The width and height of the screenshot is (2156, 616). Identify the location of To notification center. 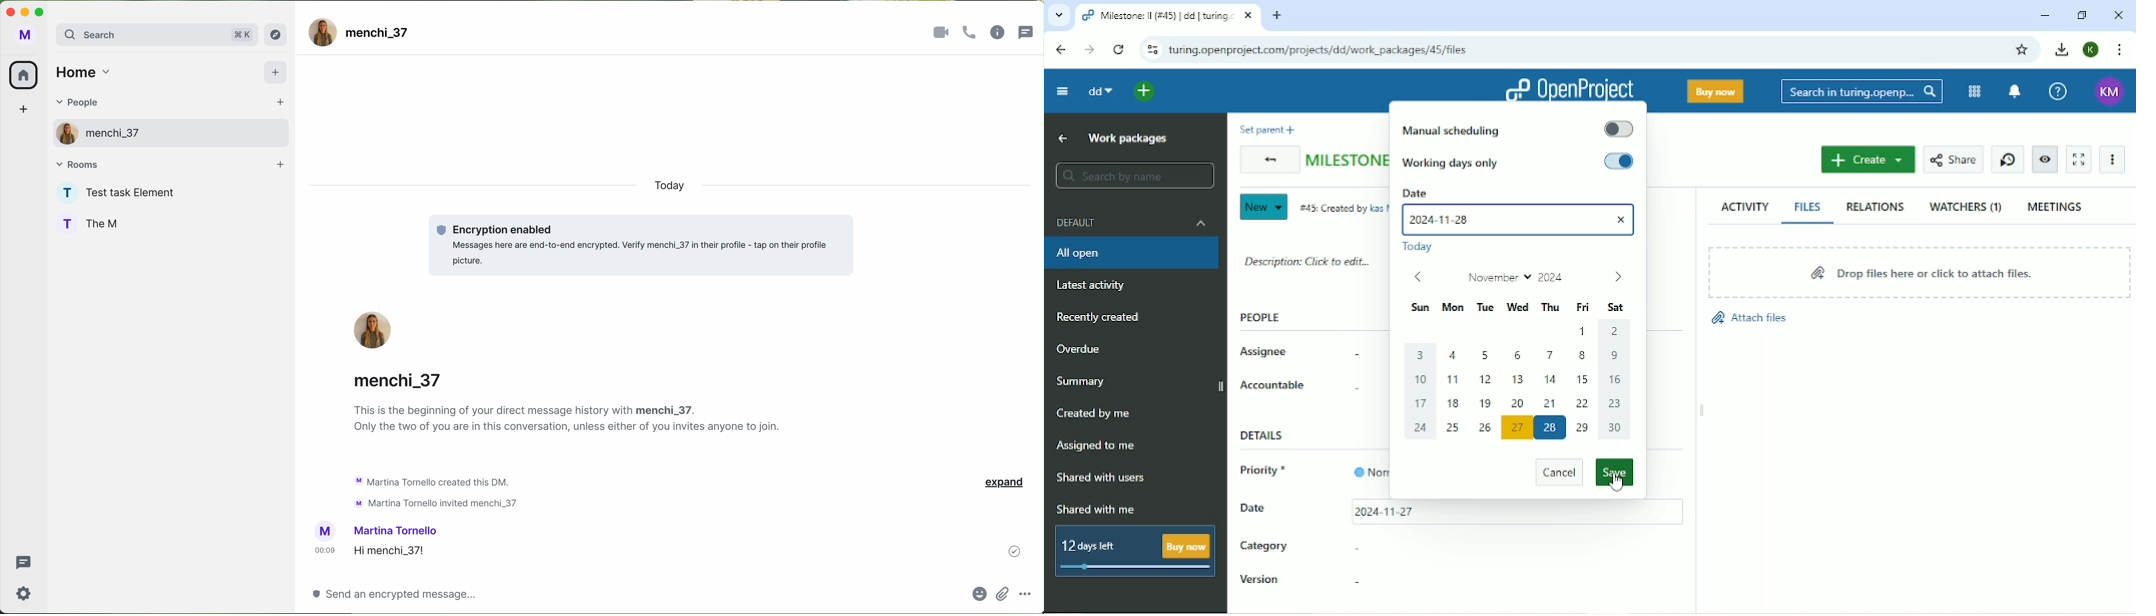
(2014, 92).